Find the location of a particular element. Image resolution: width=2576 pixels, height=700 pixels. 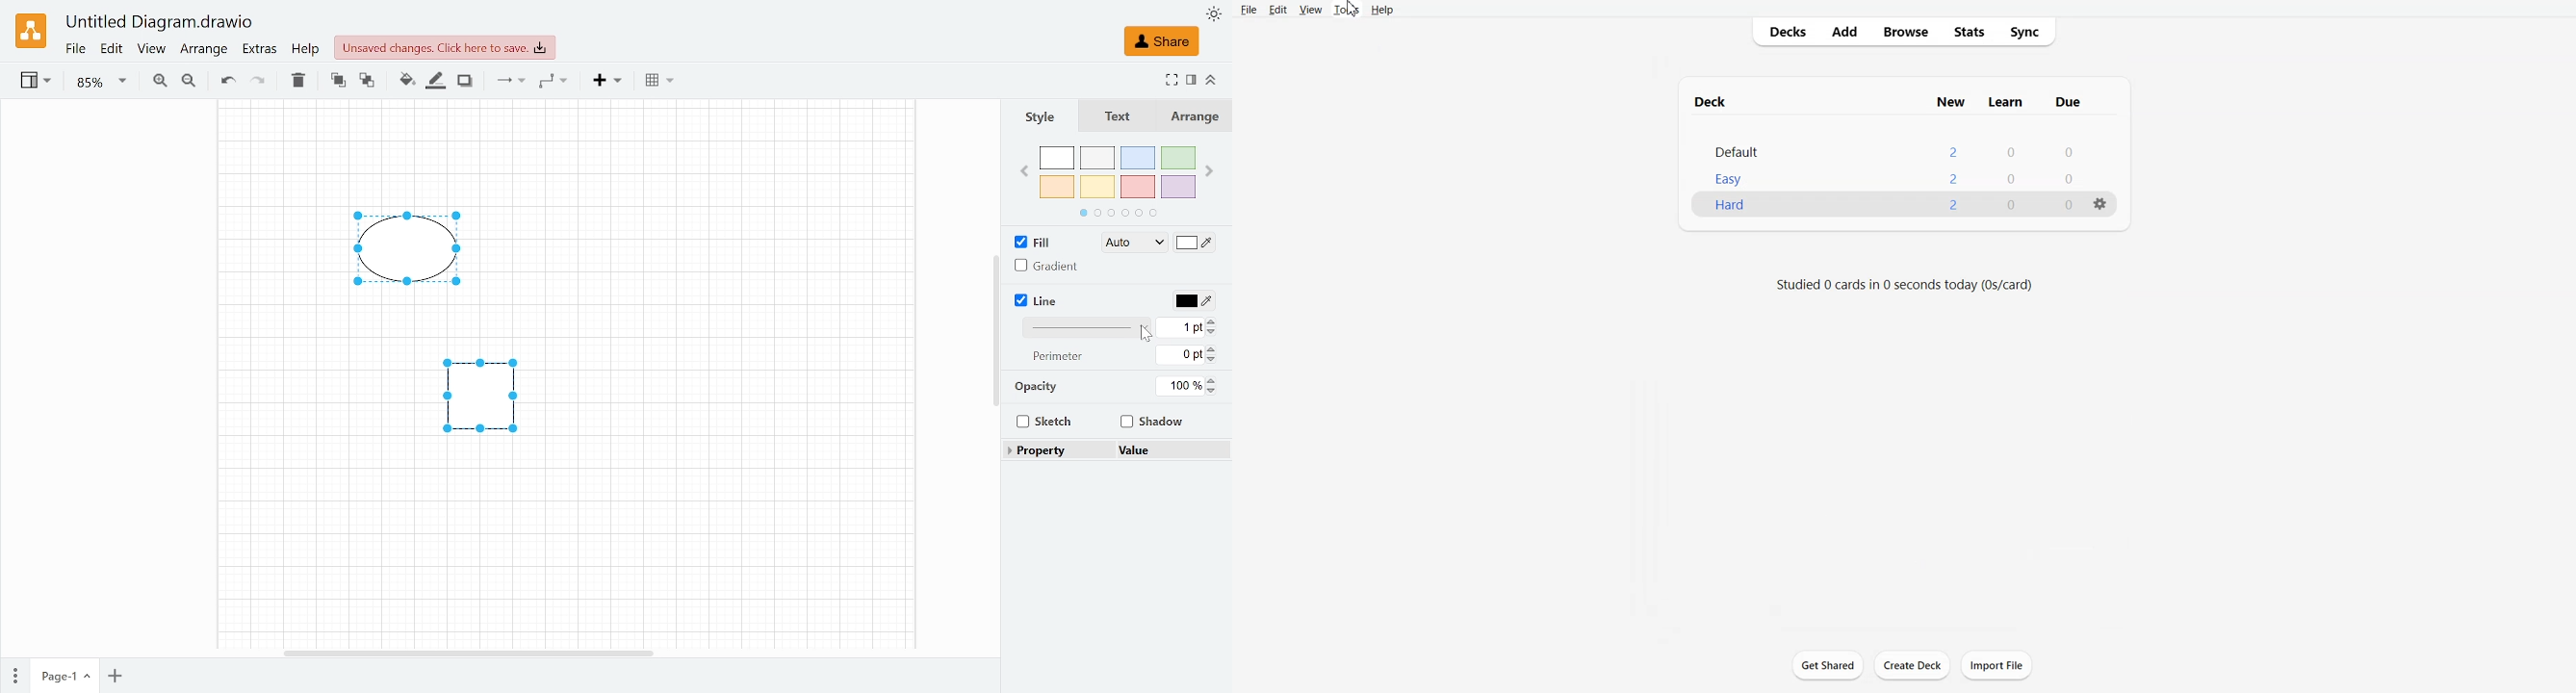

Colors is located at coordinates (1119, 182).